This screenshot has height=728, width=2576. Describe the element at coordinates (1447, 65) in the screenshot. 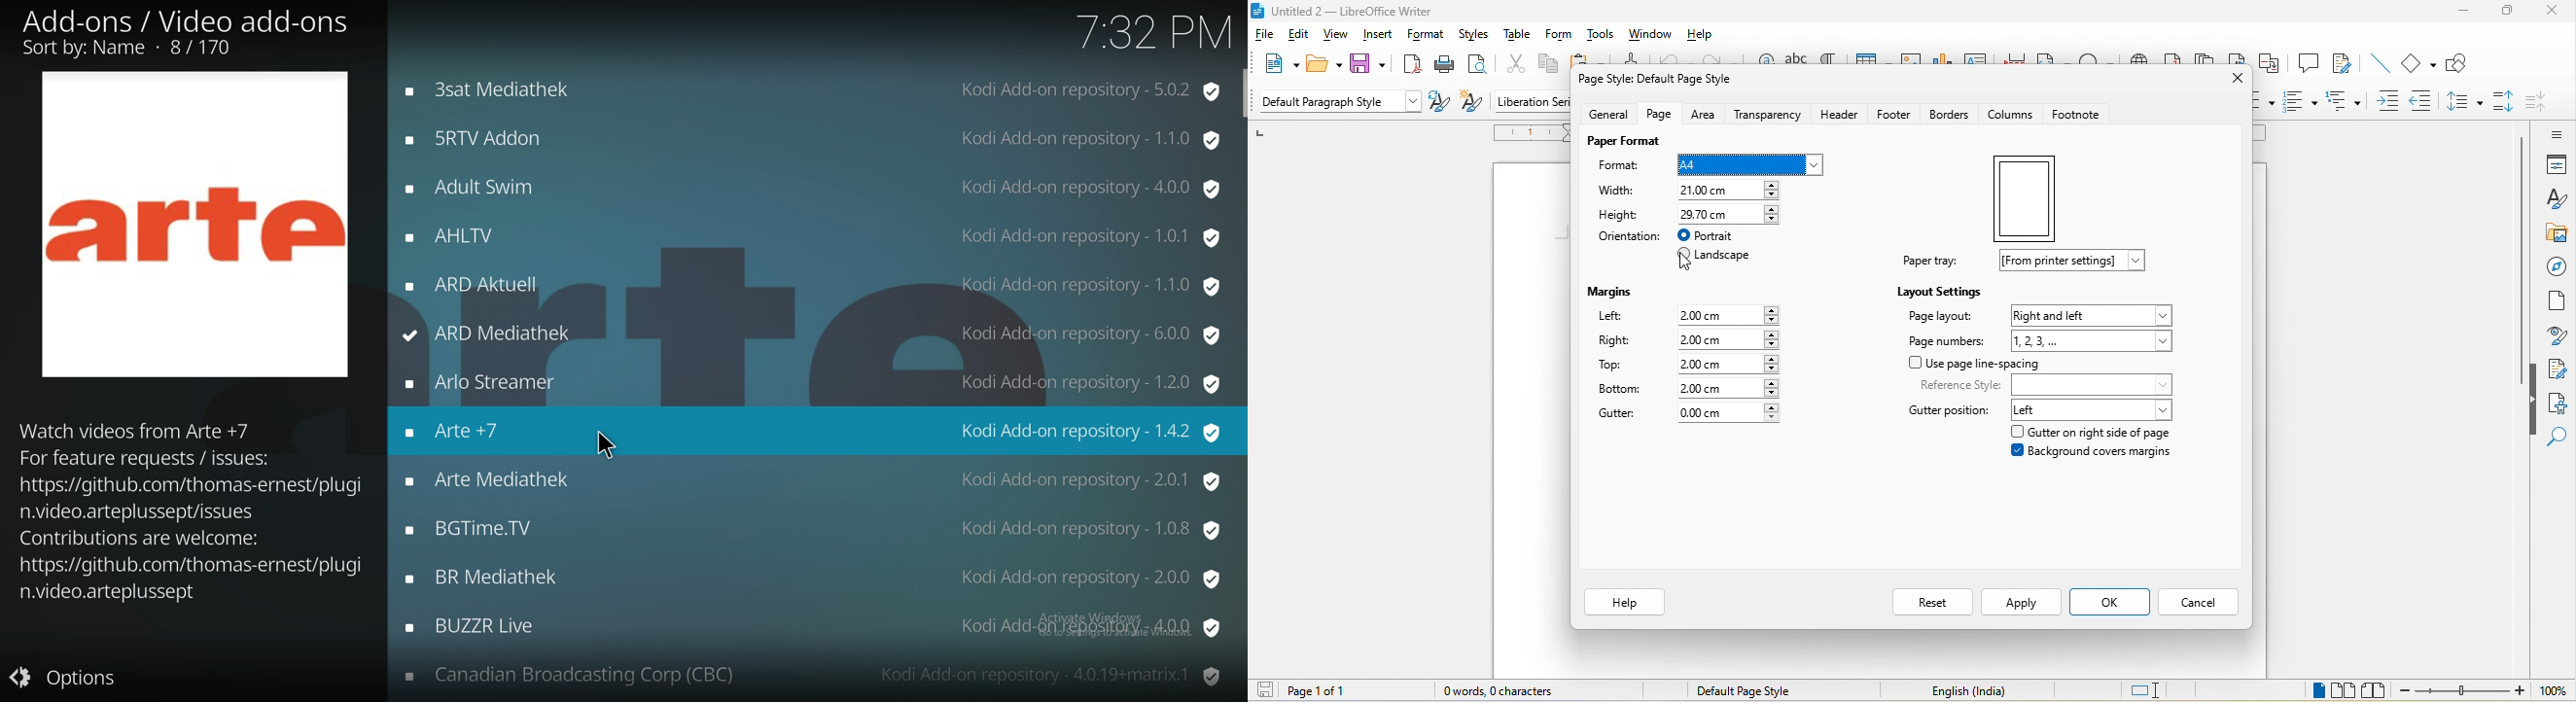

I see `print` at that location.